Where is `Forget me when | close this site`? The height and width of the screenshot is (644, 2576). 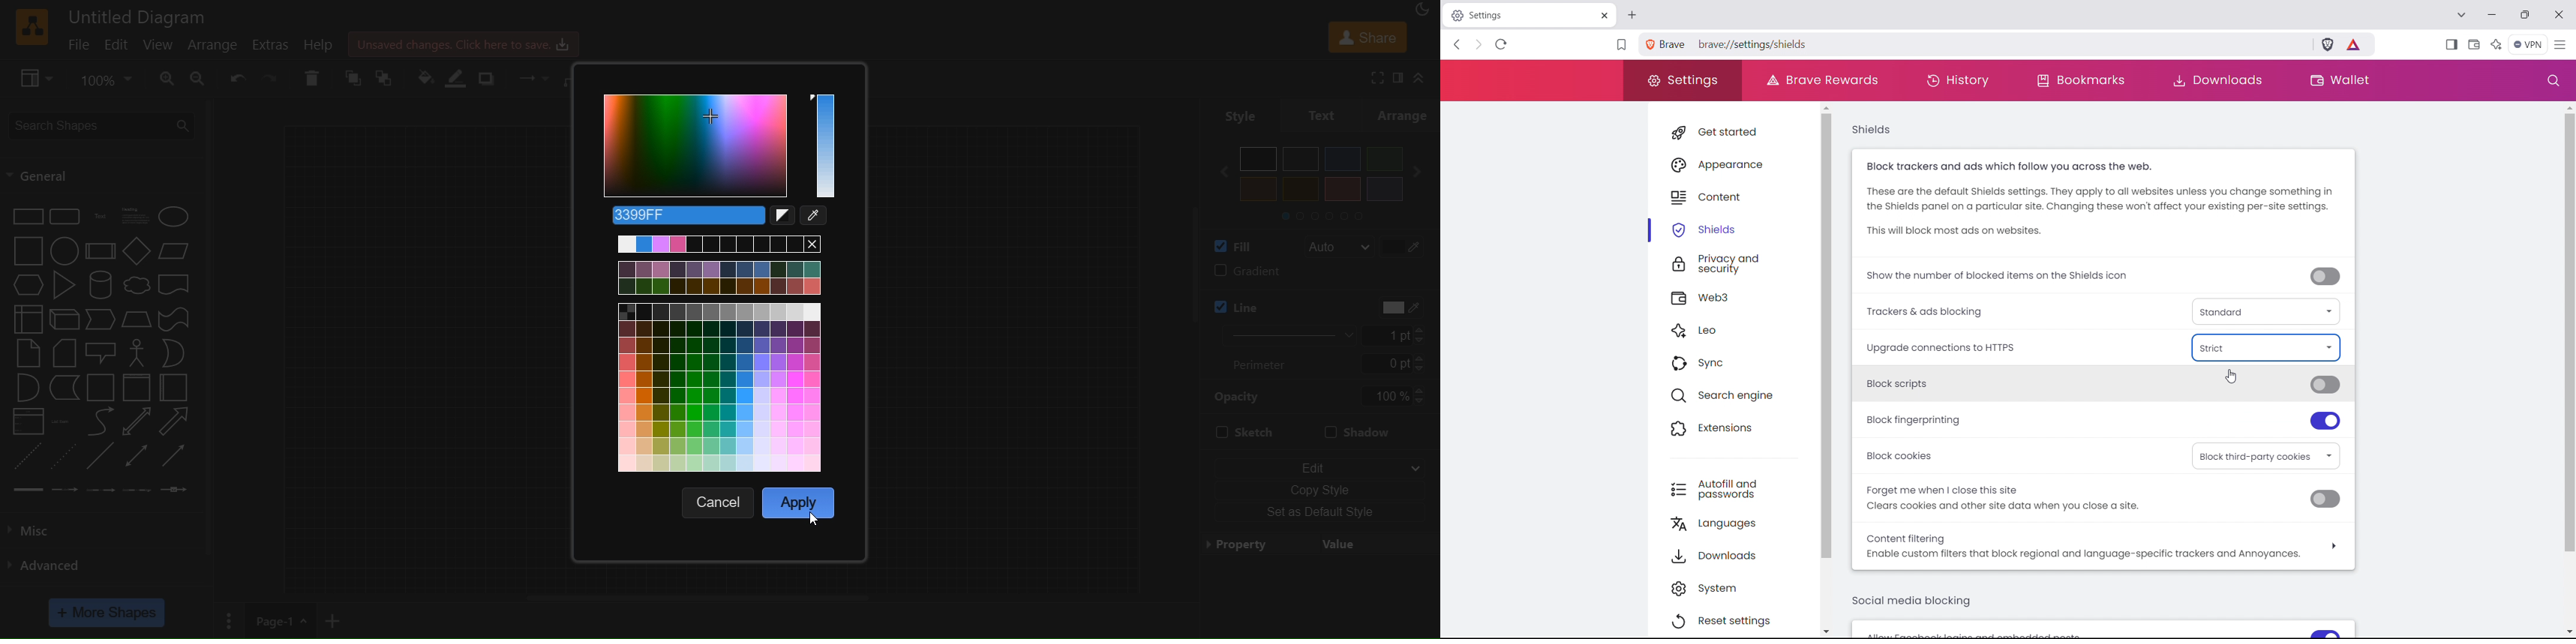
Forget me when | close this site is located at coordinates (1944, 489).